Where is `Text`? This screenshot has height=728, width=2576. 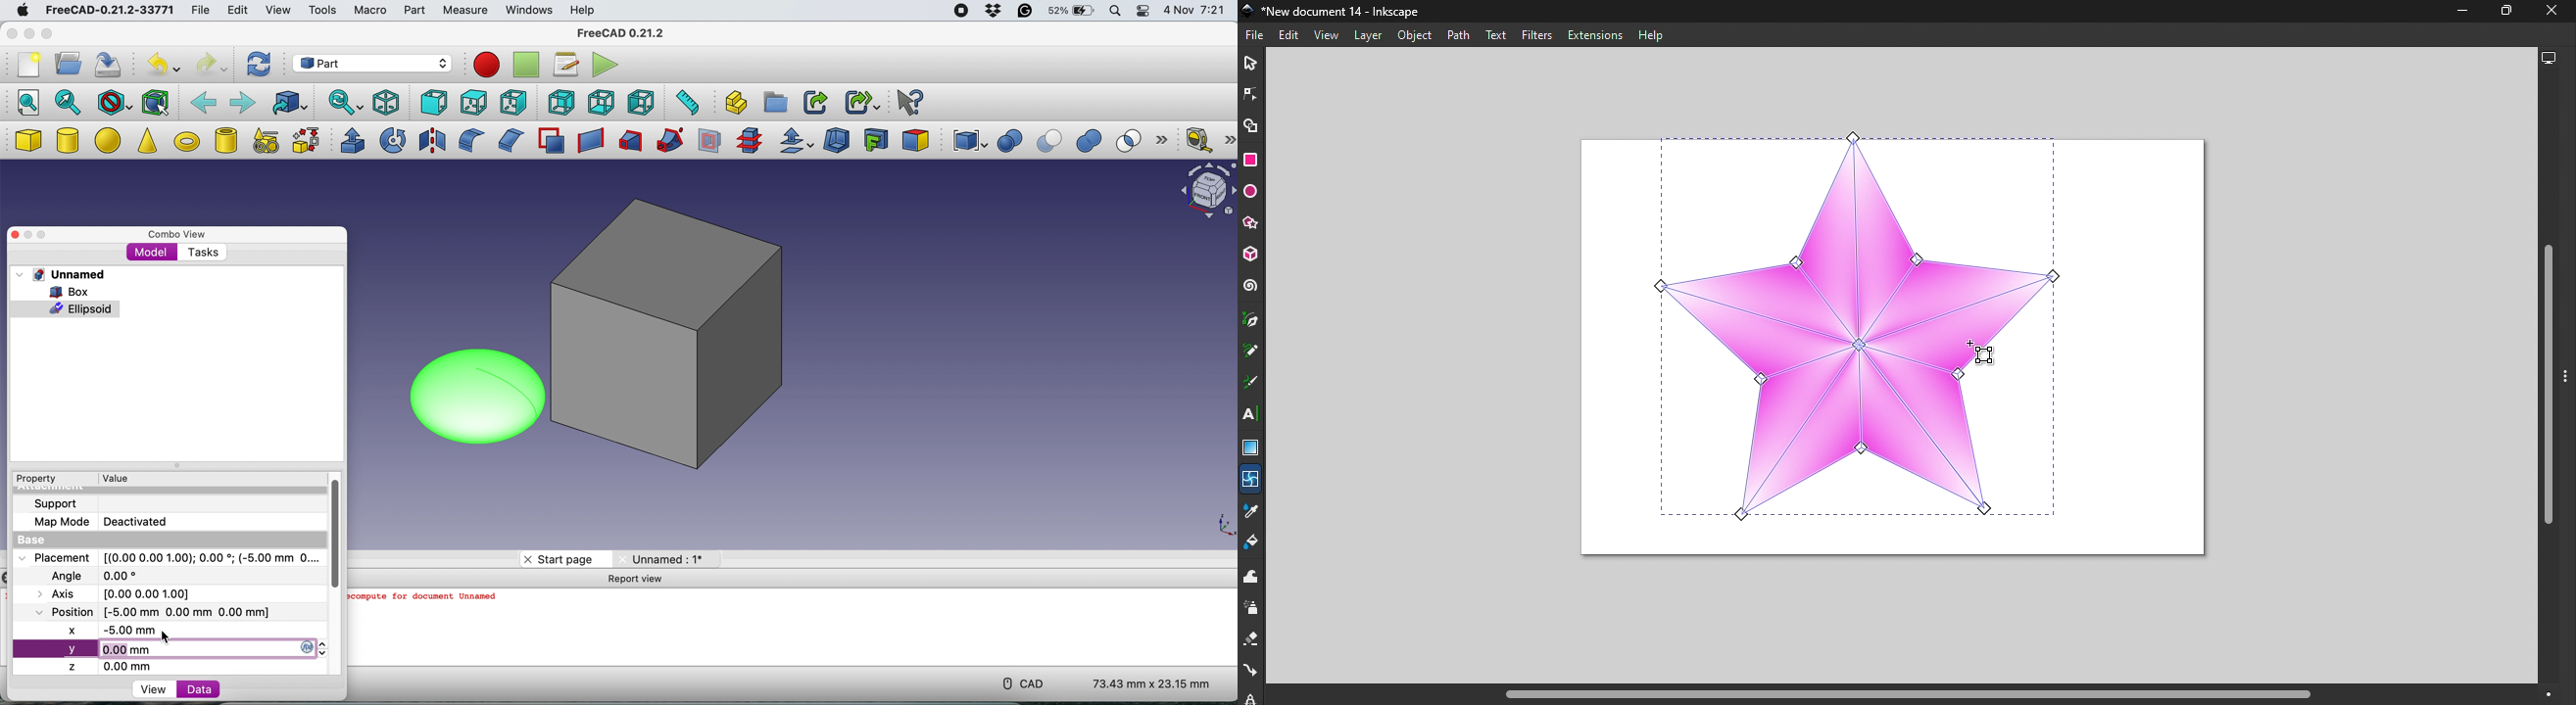
Text is located at coordinates (1495, 34).